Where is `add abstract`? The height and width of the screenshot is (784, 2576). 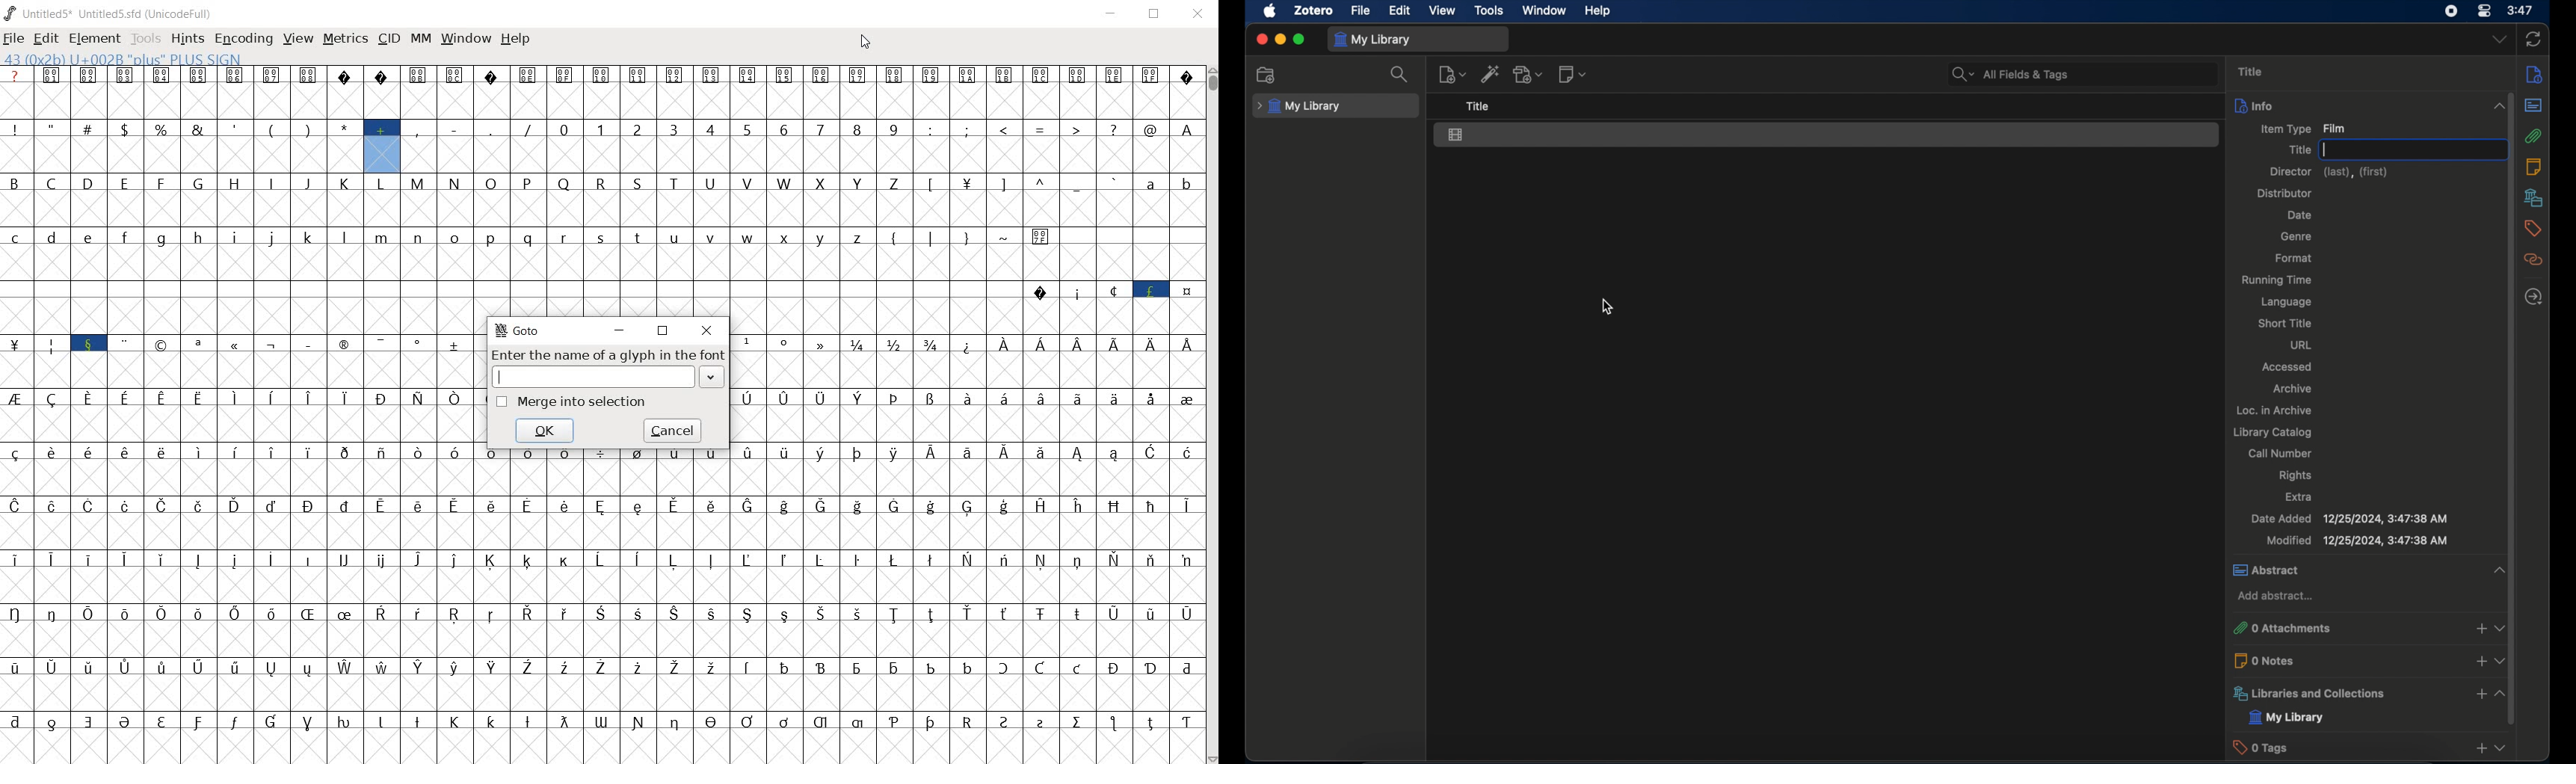 add abstract is located at coordinates (2275, 596).